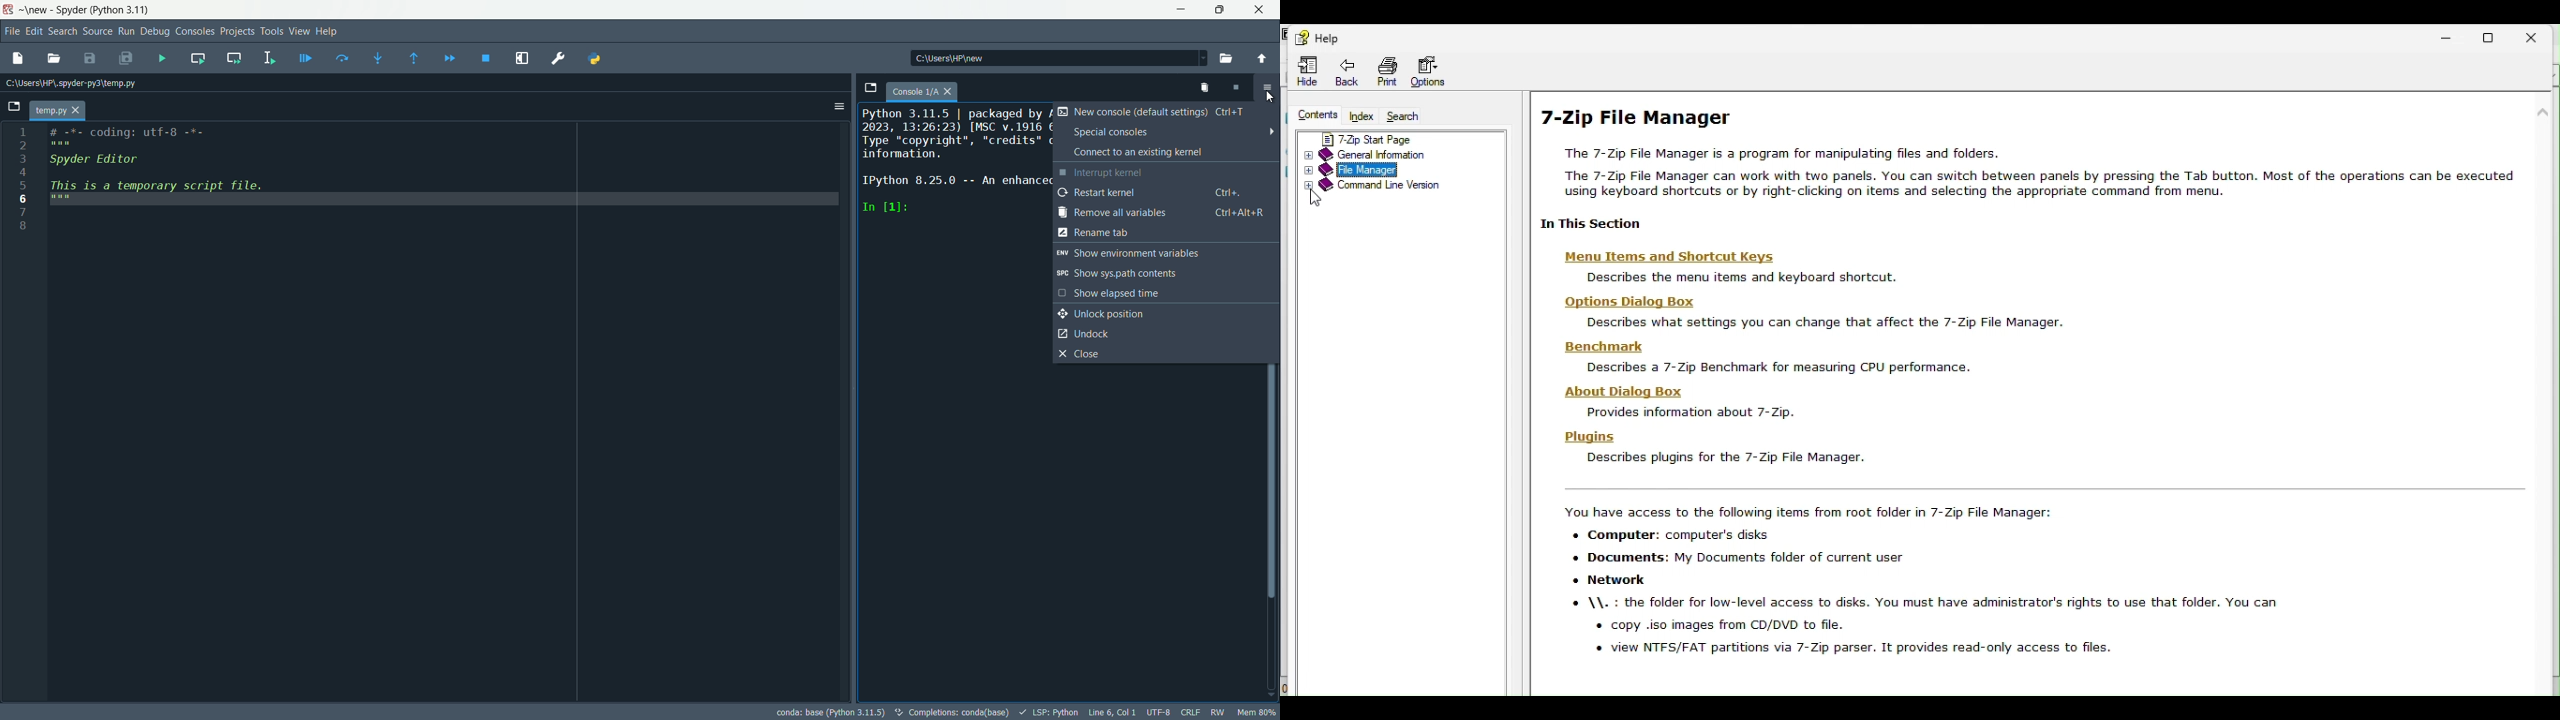 Image resolution: width=2576 pixels, height=728 pixels. I want to click on run current cell, so click(197, 58).